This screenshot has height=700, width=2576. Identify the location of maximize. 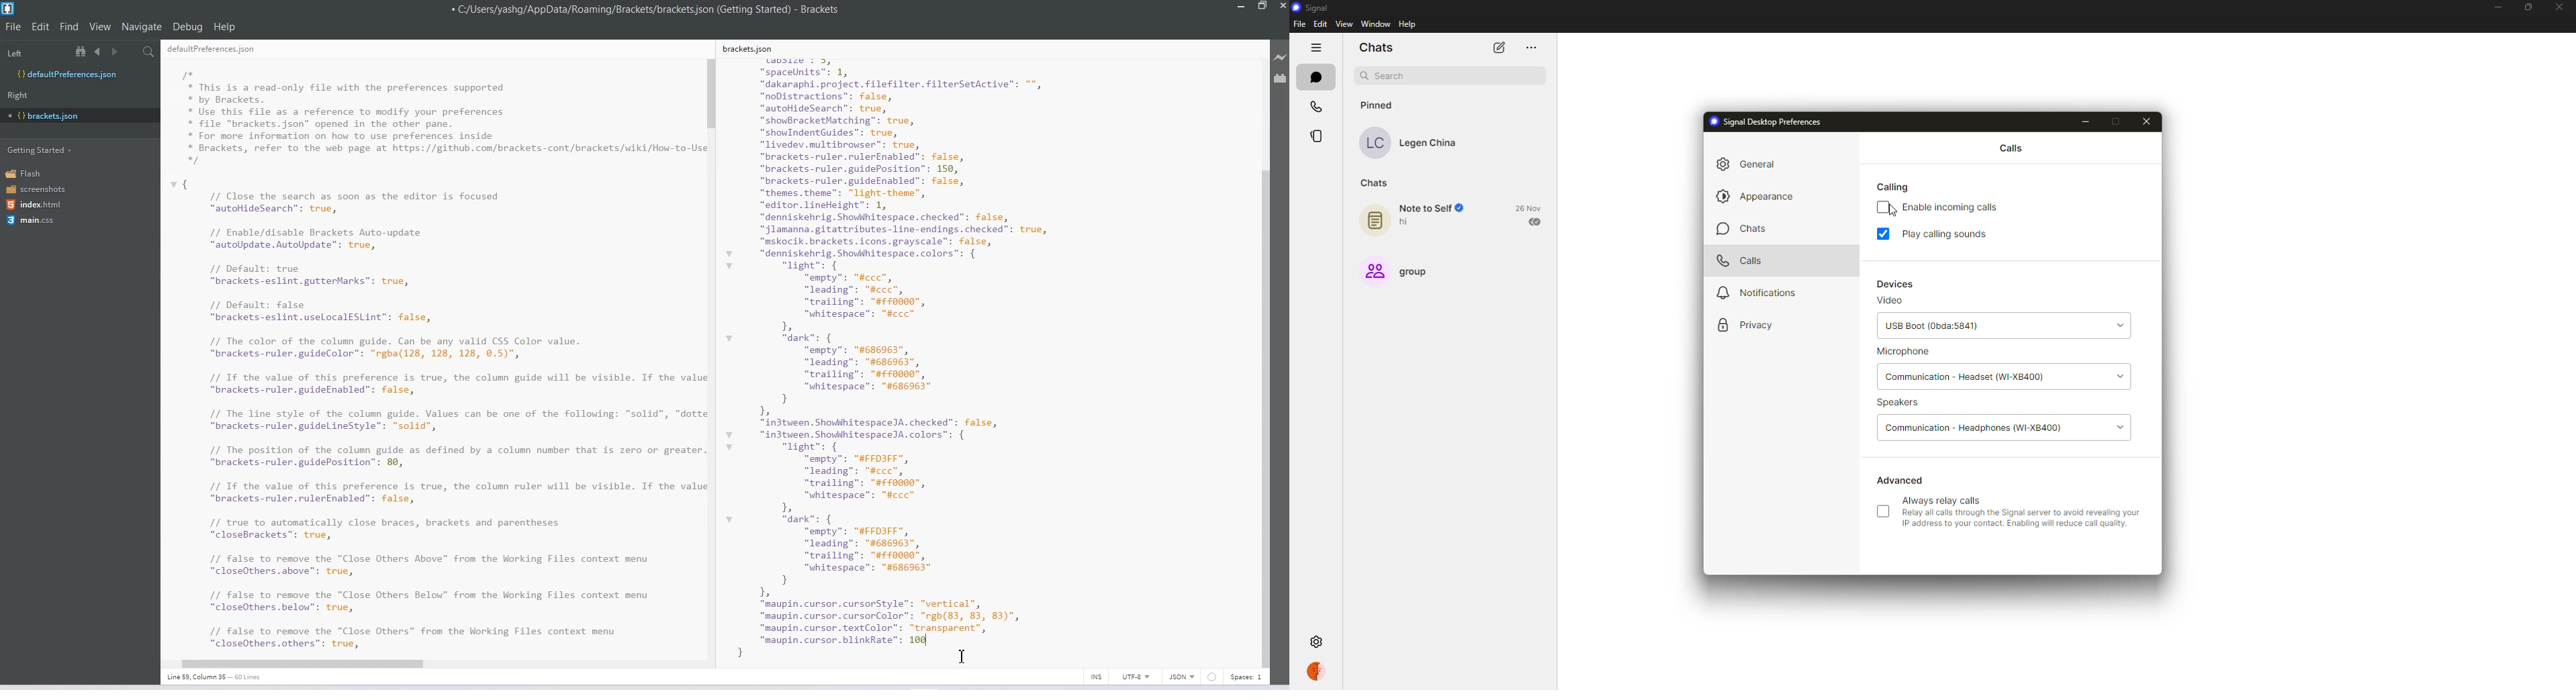
(2119, 121).